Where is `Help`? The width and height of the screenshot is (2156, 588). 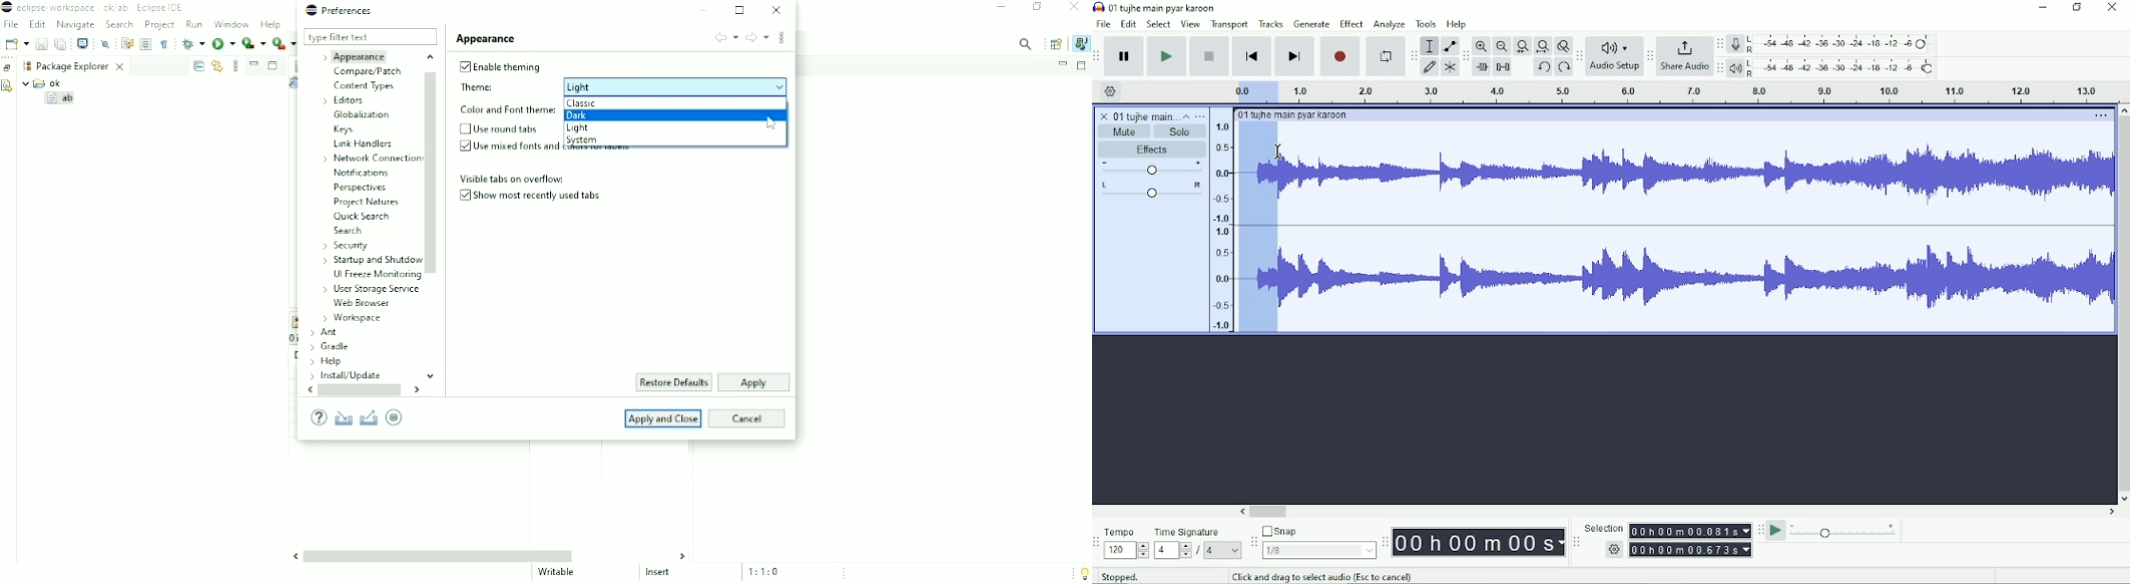 Help is located at coordinates (318, 418).